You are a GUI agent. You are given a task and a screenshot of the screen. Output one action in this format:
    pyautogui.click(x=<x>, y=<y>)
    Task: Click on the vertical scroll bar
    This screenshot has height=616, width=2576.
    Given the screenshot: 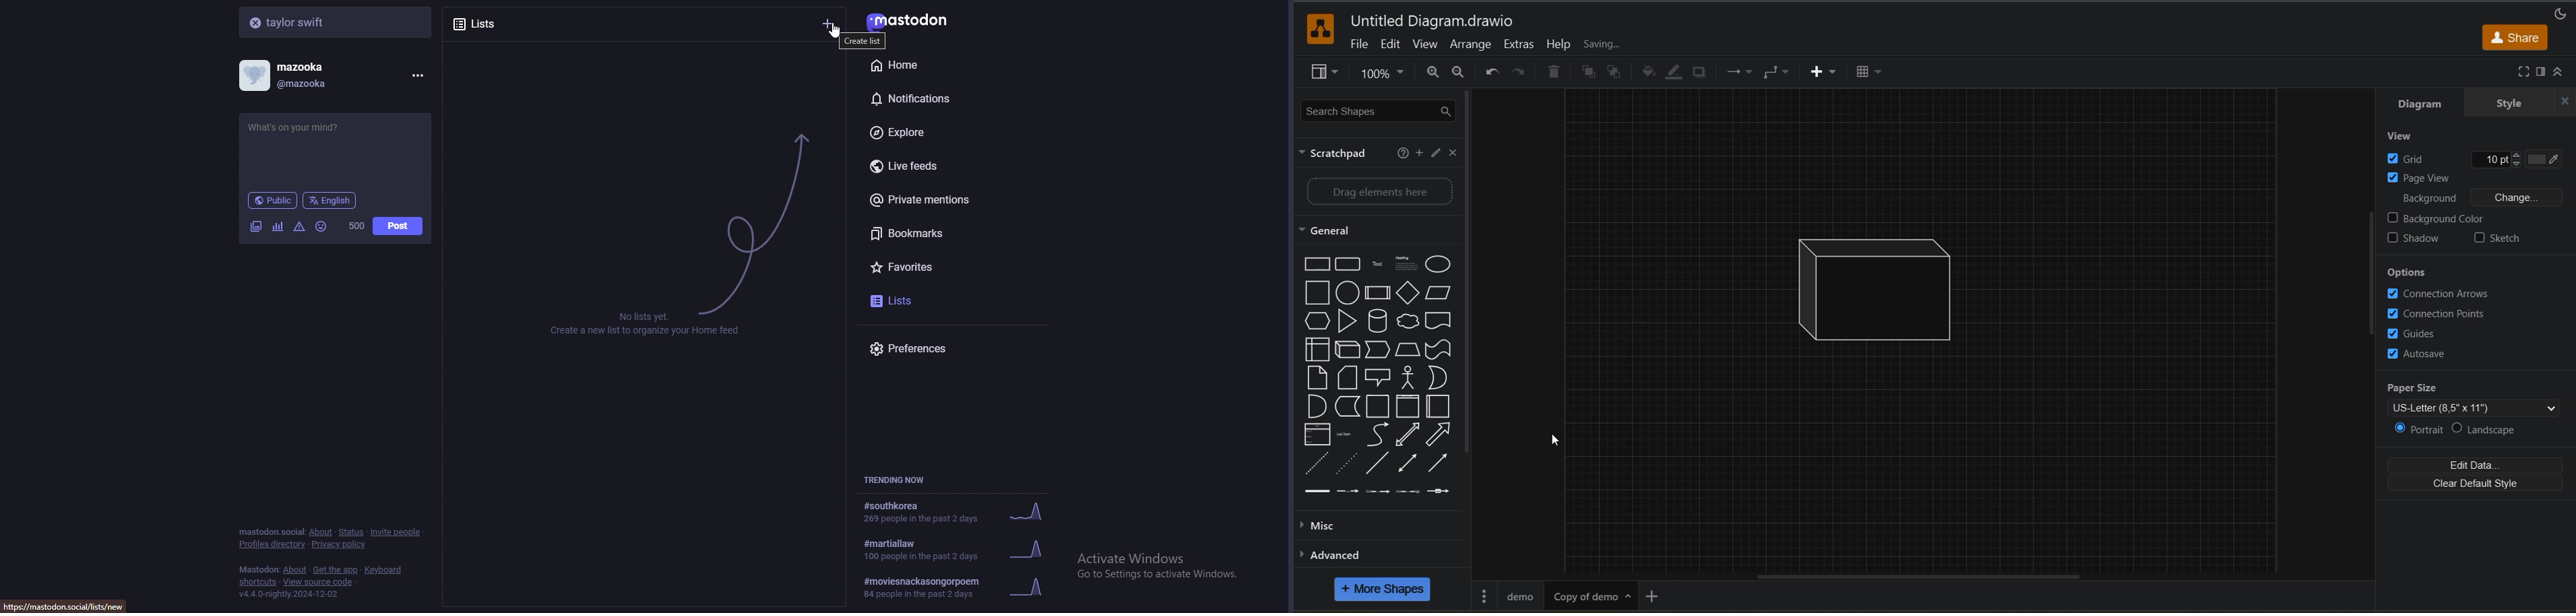 What is the action you would take?
    pyautogui.click(x=2370, y=274)
    